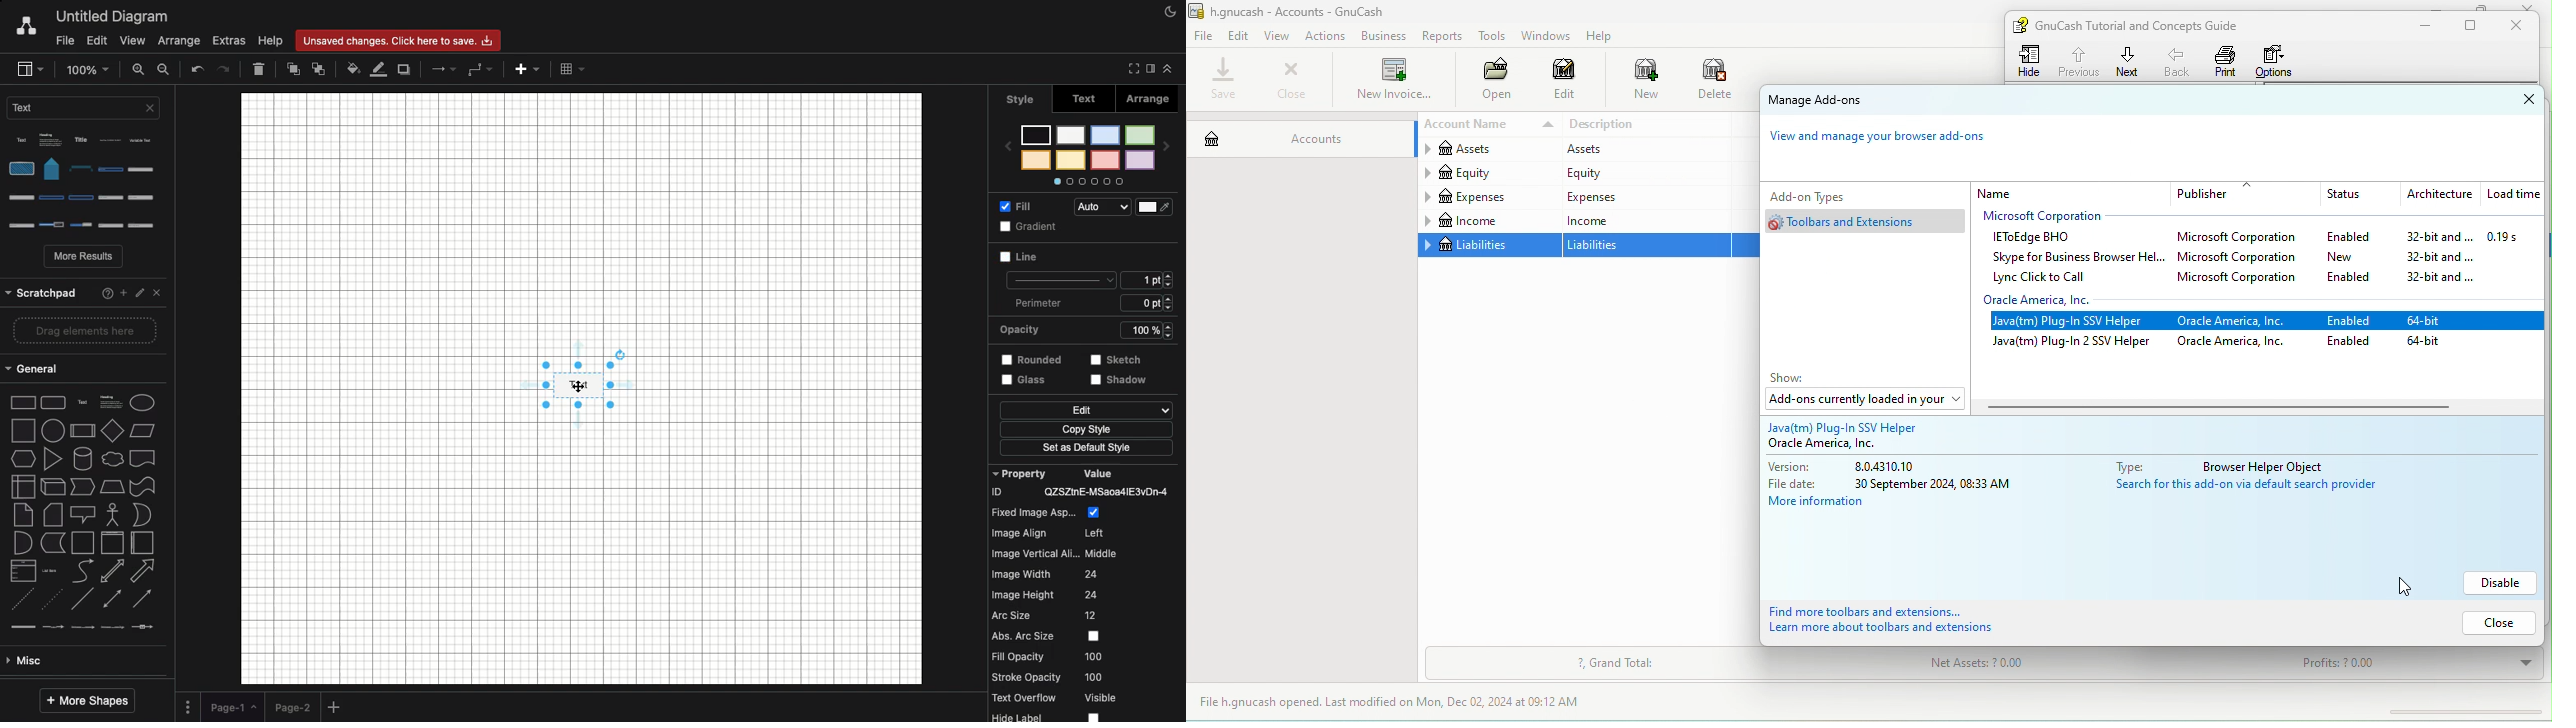  I want to click on horizontal scrollbar, so click(2216, 408).